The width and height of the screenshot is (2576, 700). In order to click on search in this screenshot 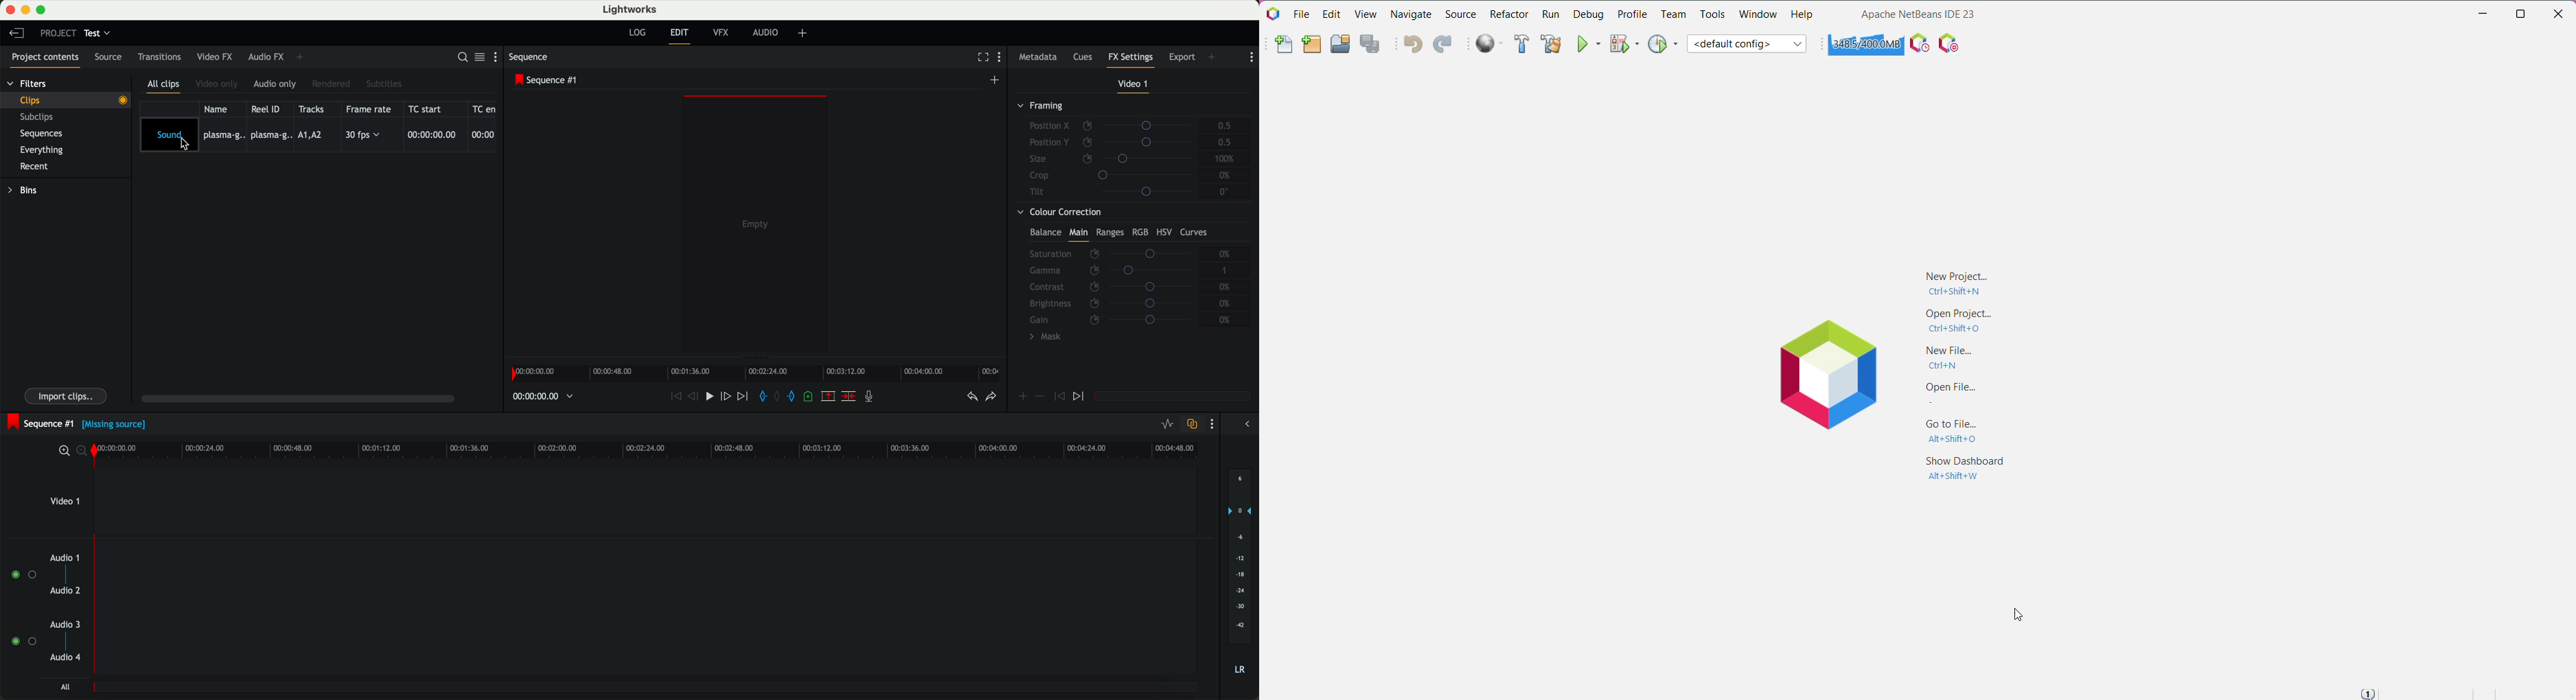, I will do `click(462, 58)`.